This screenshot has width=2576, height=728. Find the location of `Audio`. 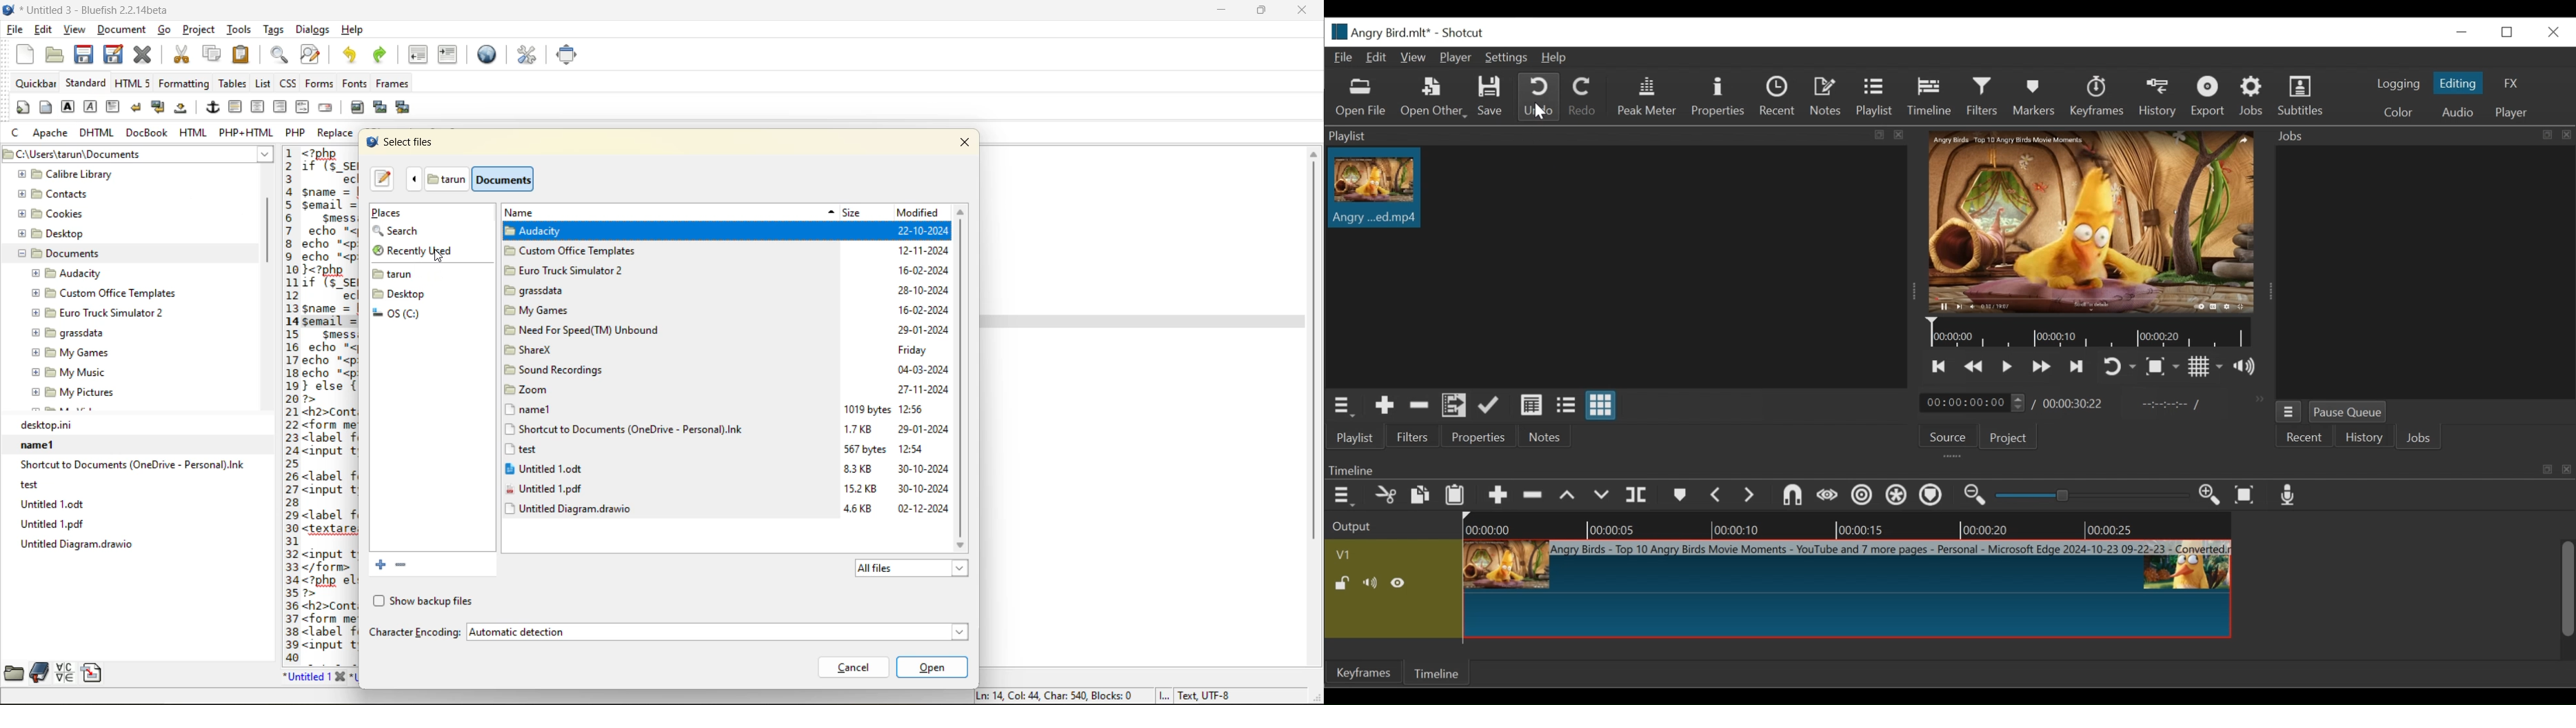

Audio is located at coordinates (2459, 111).